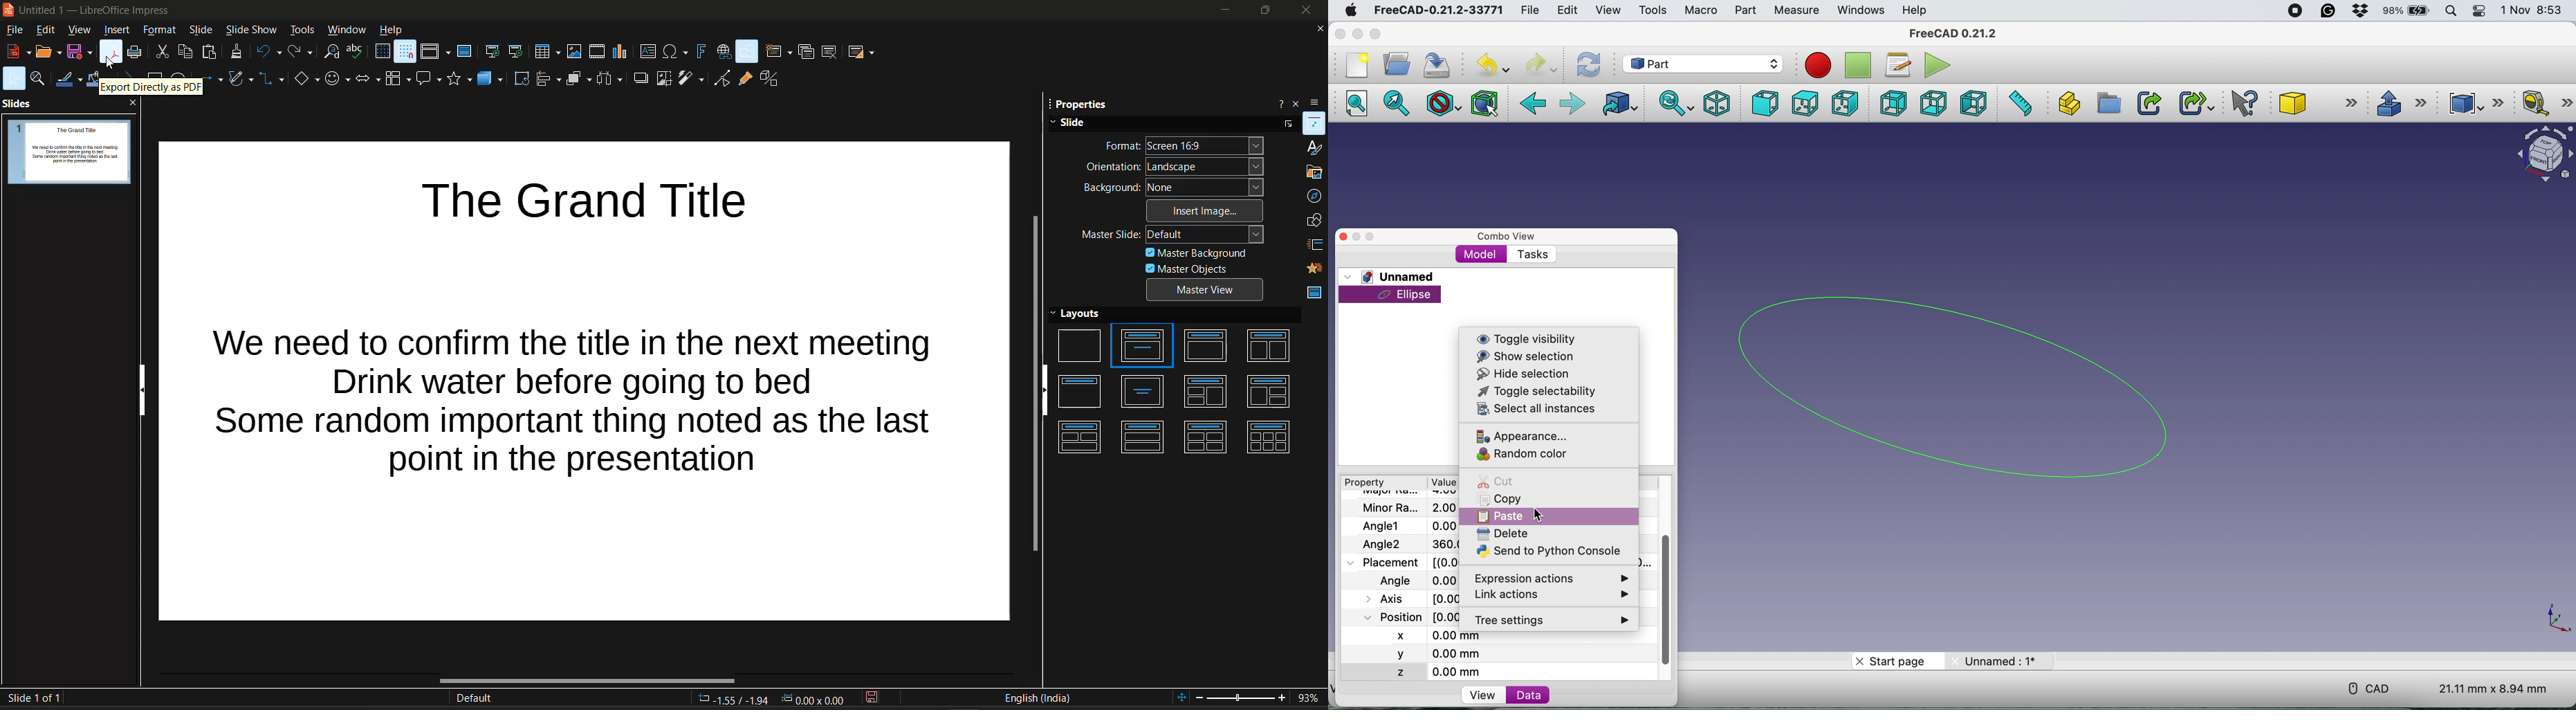 This screenshot has height=728, width=2576. I want to click on macro, so click(1701, 11).